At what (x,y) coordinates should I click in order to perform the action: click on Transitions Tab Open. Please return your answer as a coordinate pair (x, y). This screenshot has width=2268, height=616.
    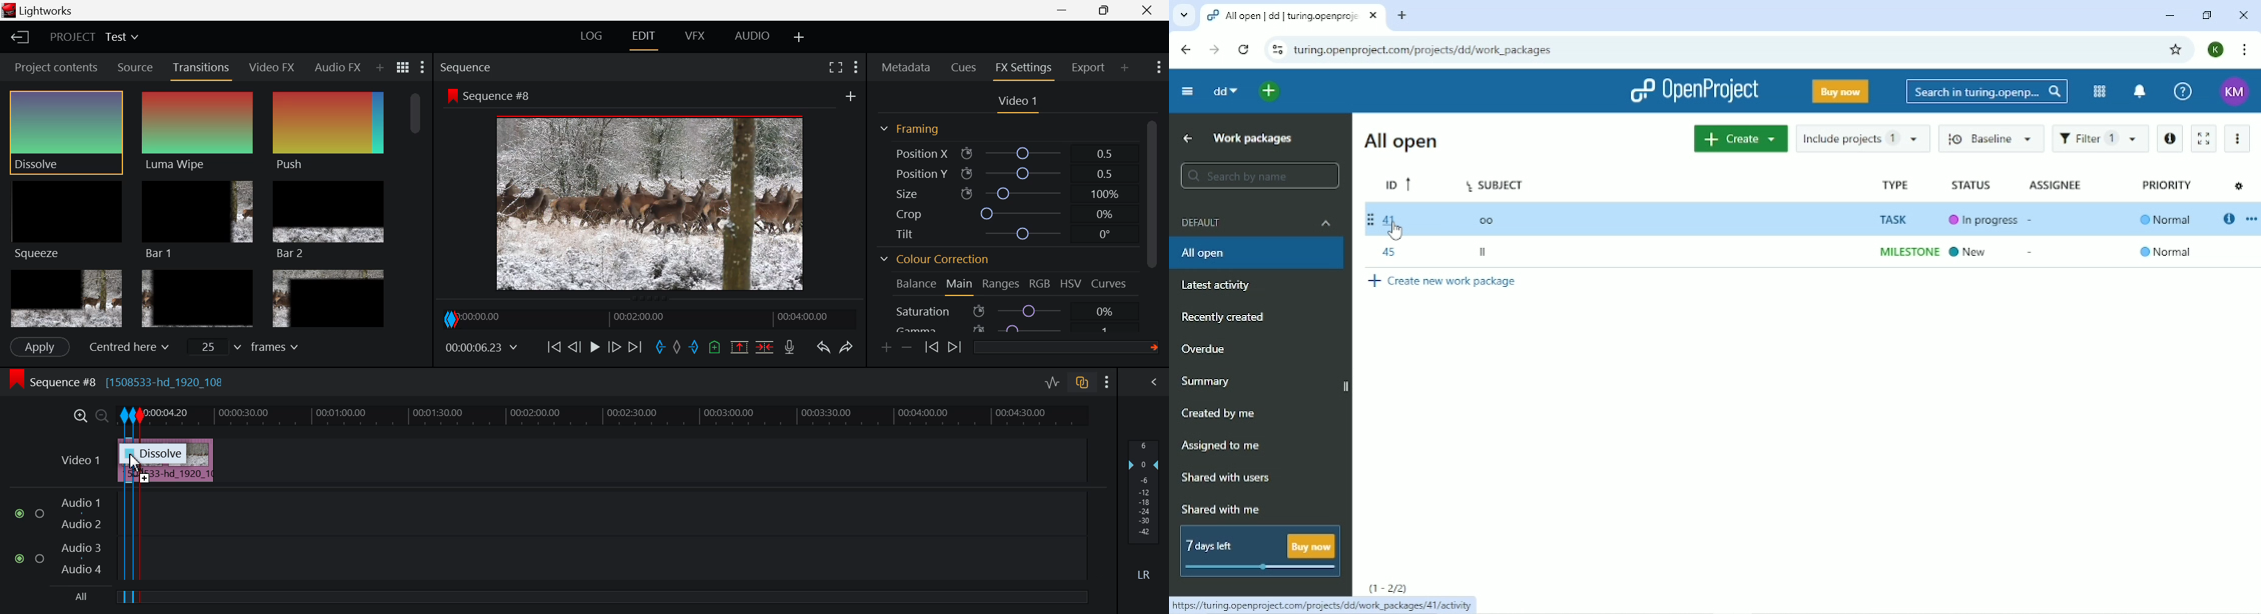
    Looking at the image, I should click on (204, 68).